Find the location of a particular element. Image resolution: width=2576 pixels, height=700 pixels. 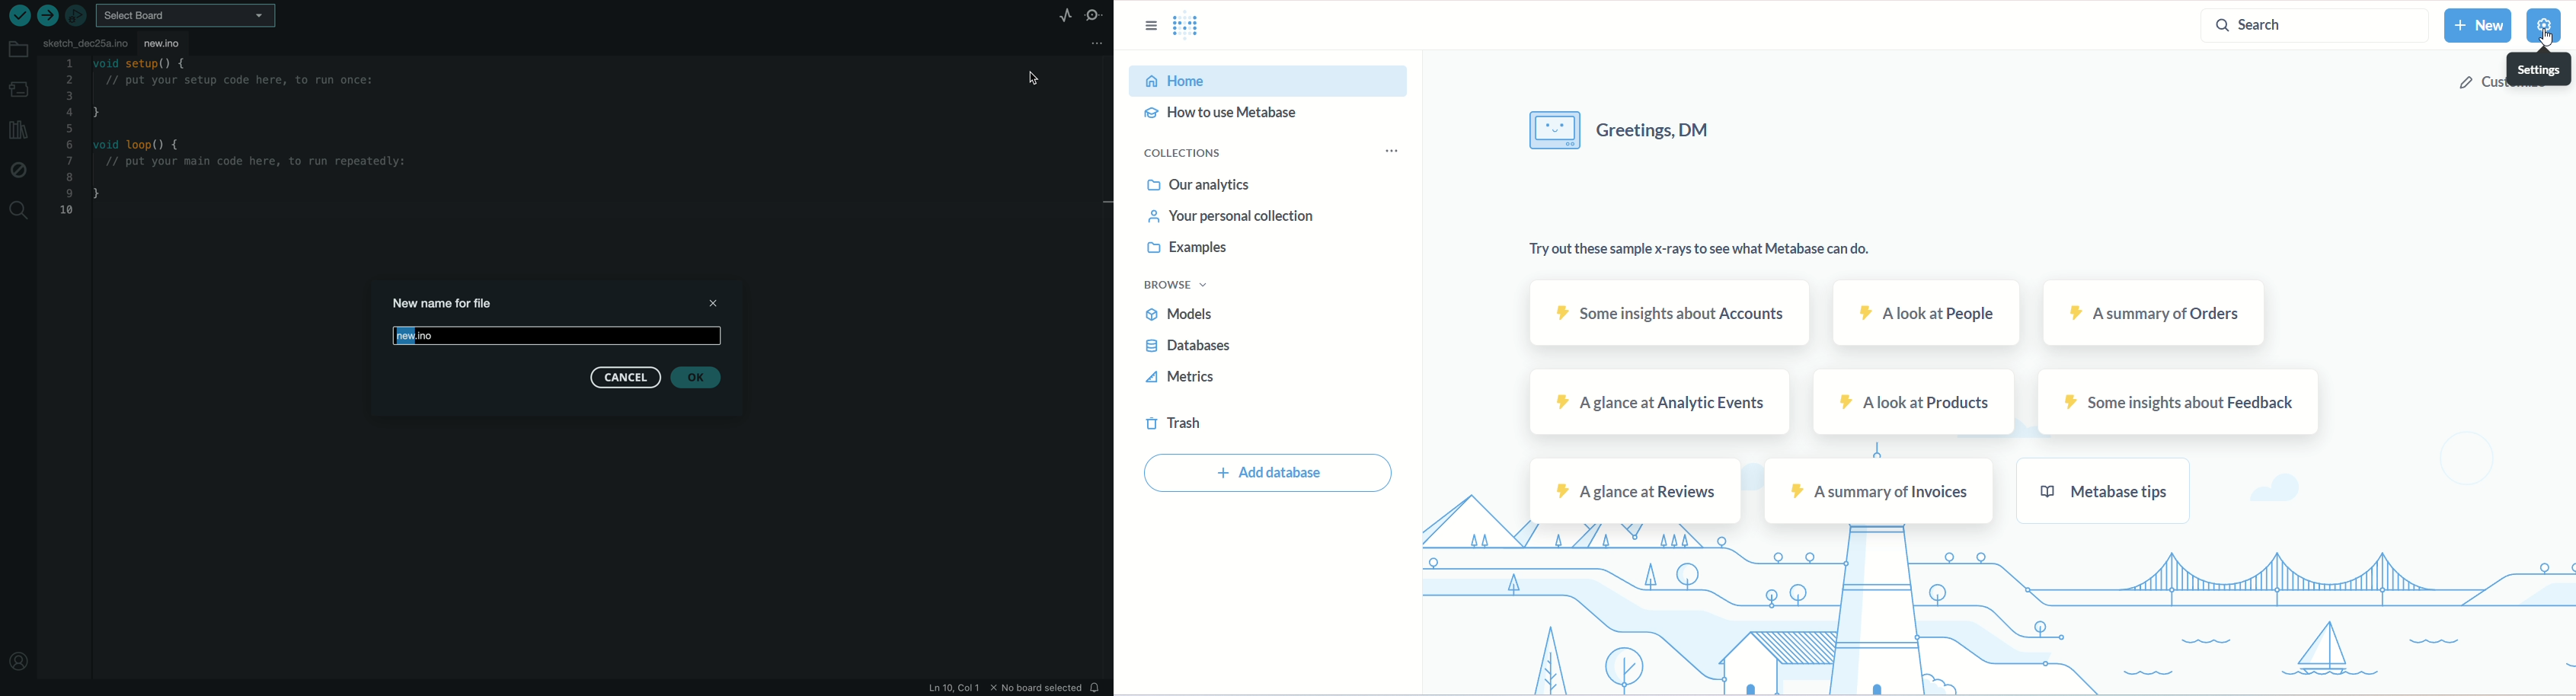

how to use metabase is located at coordinates (1226, 115).